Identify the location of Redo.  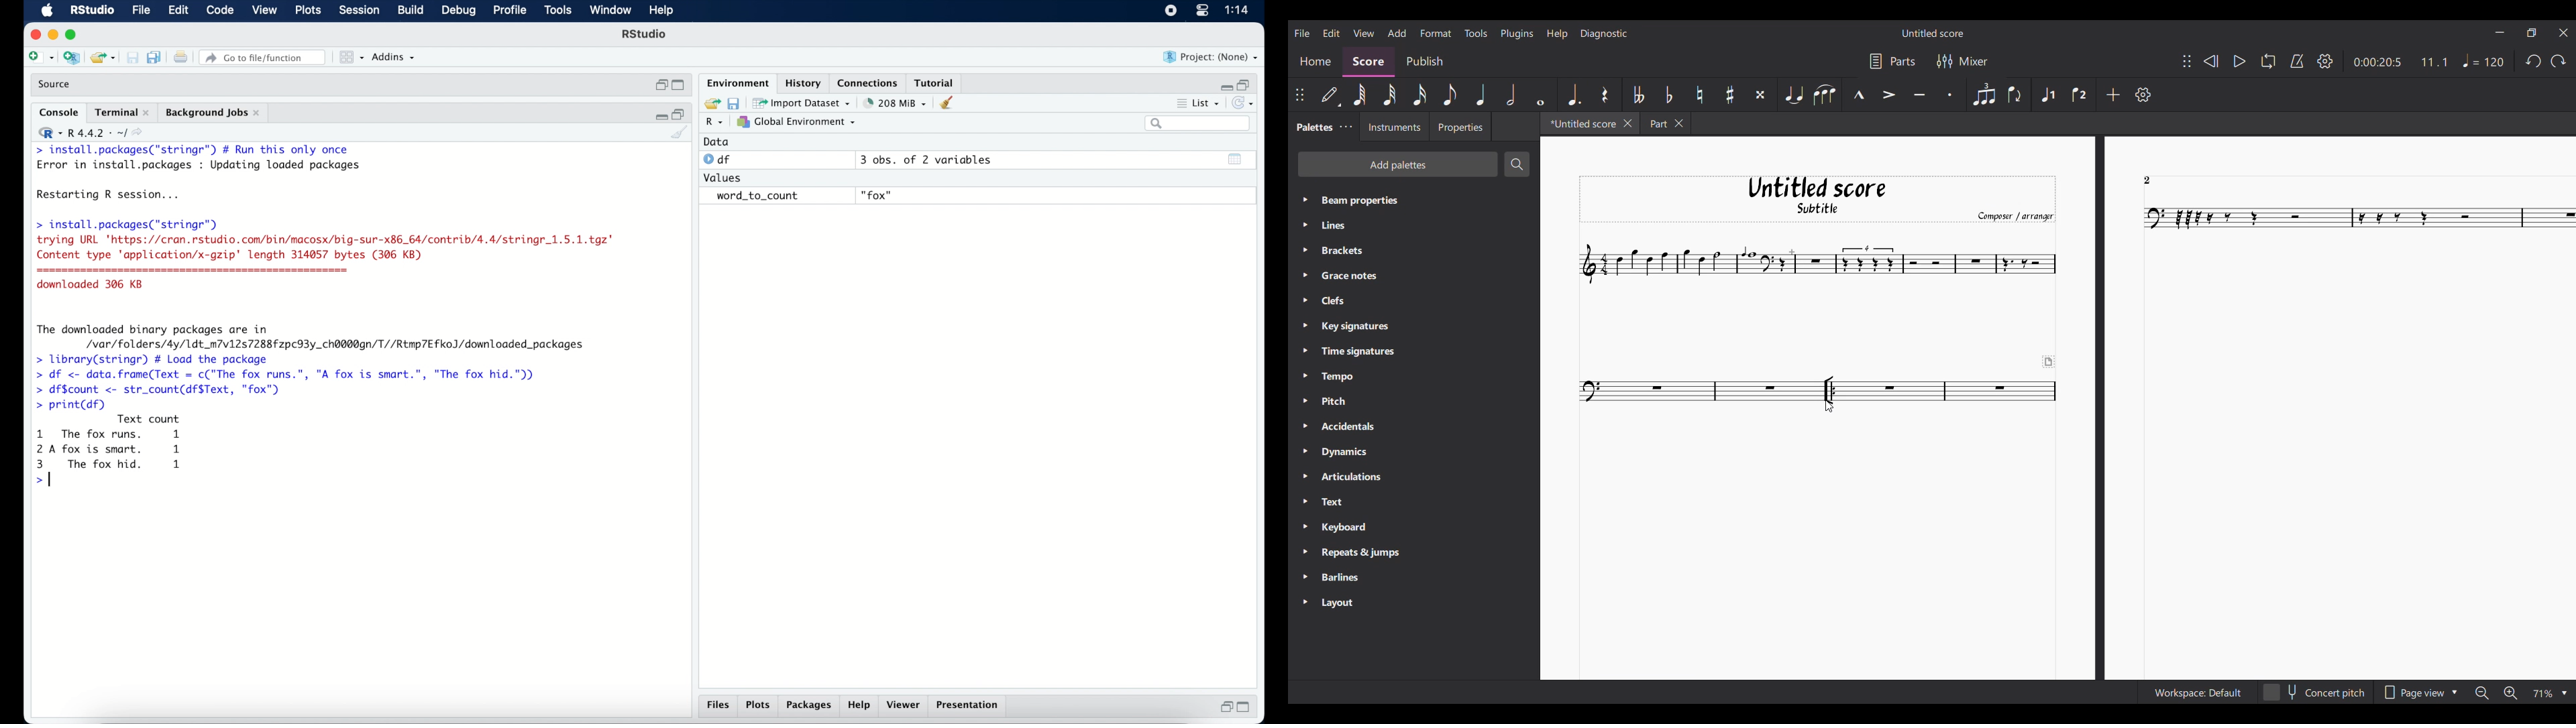
(2558, 61).